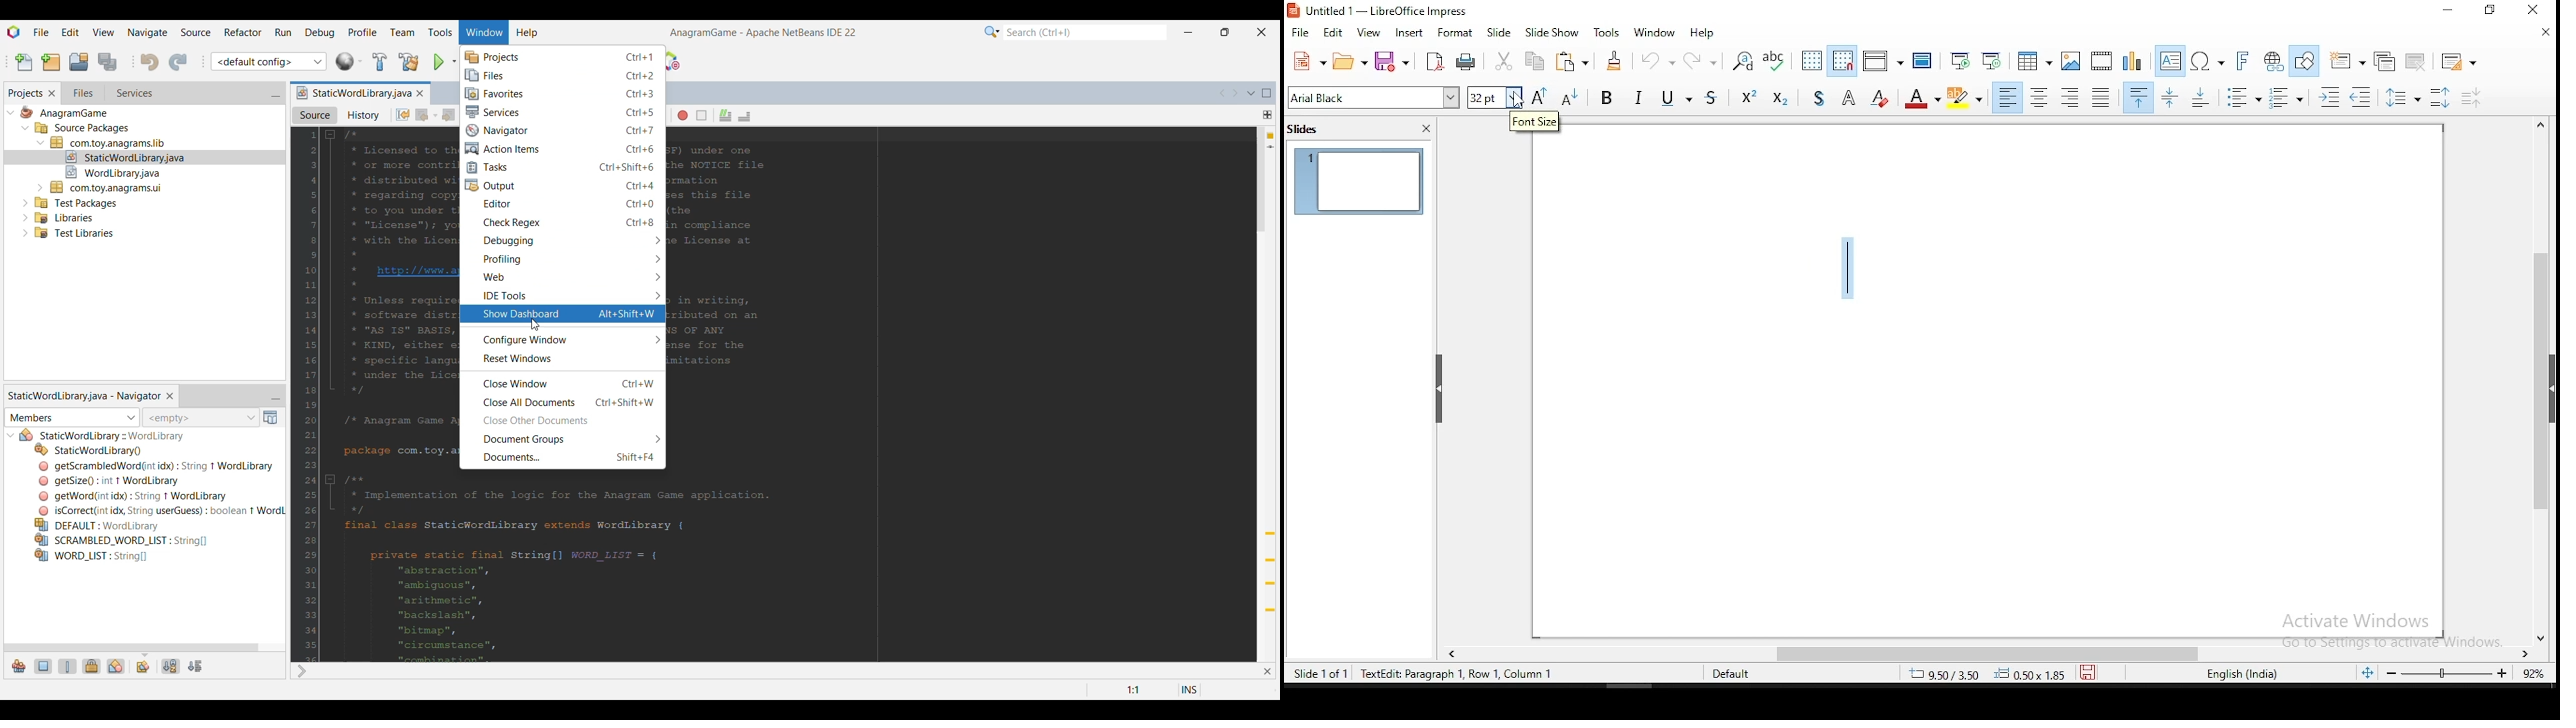 The width and height of the screenshot is (2576, 728). What do you see at coordinates (1813, 61) in the screenshot?
I see `display grid` at bounding box center [1813, 61].